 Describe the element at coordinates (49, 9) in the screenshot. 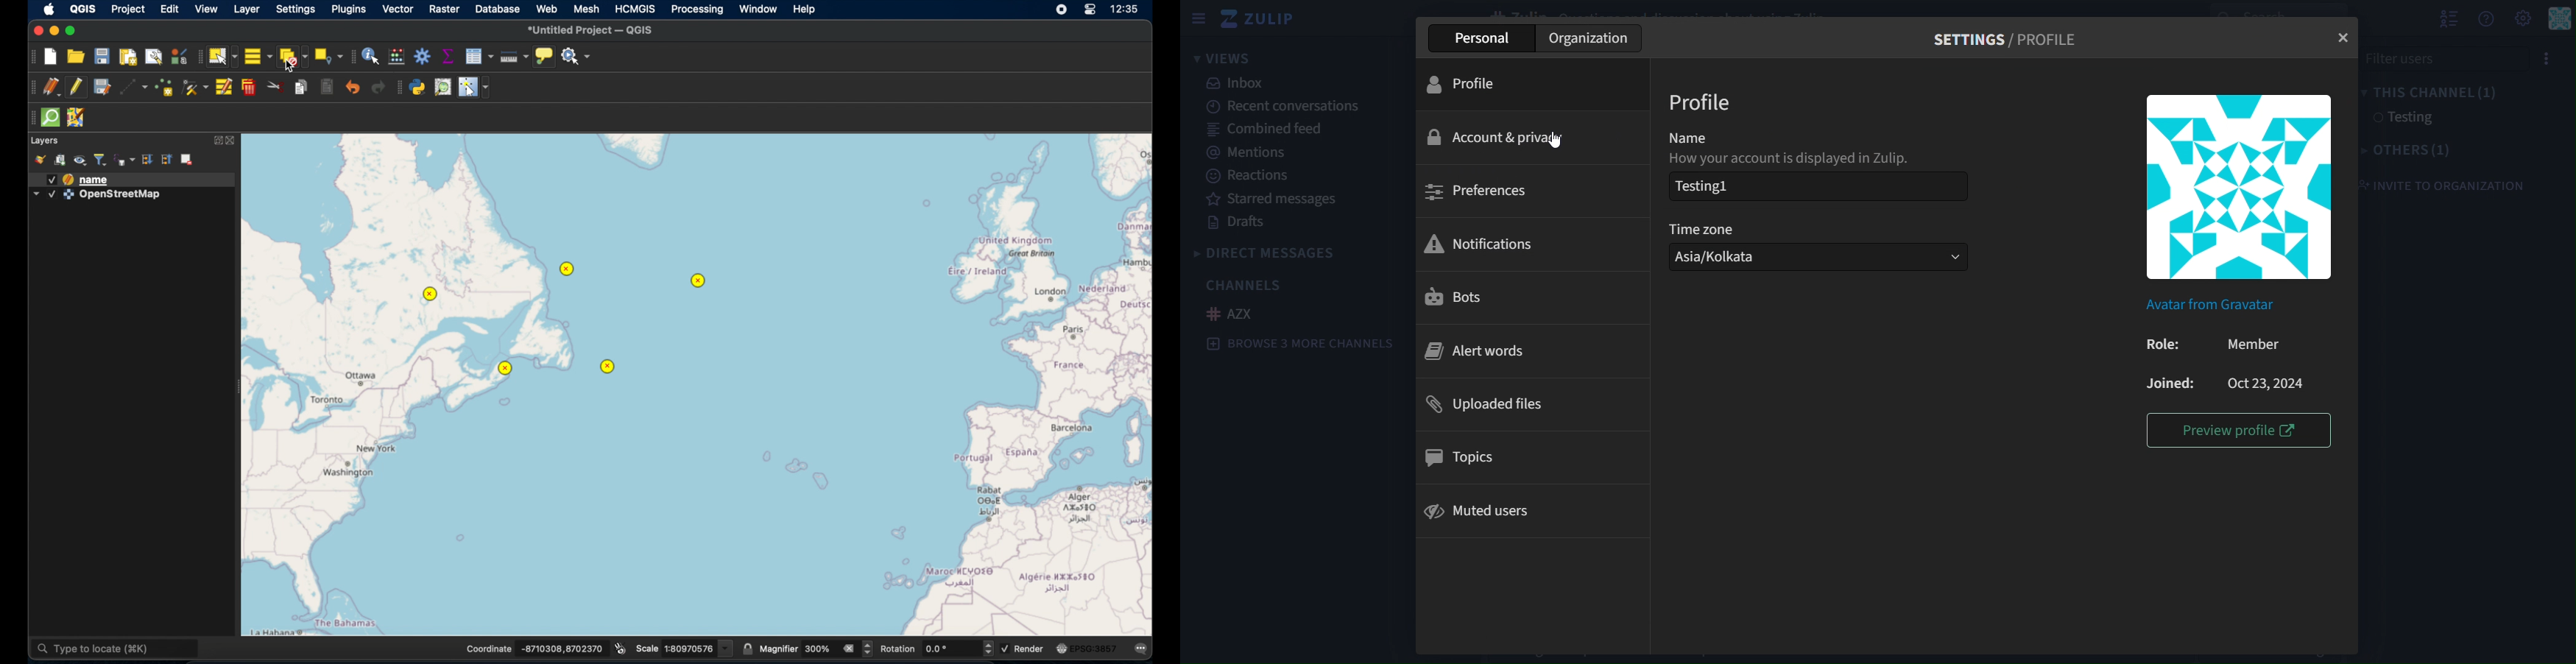

I see `apple icon` at that location.